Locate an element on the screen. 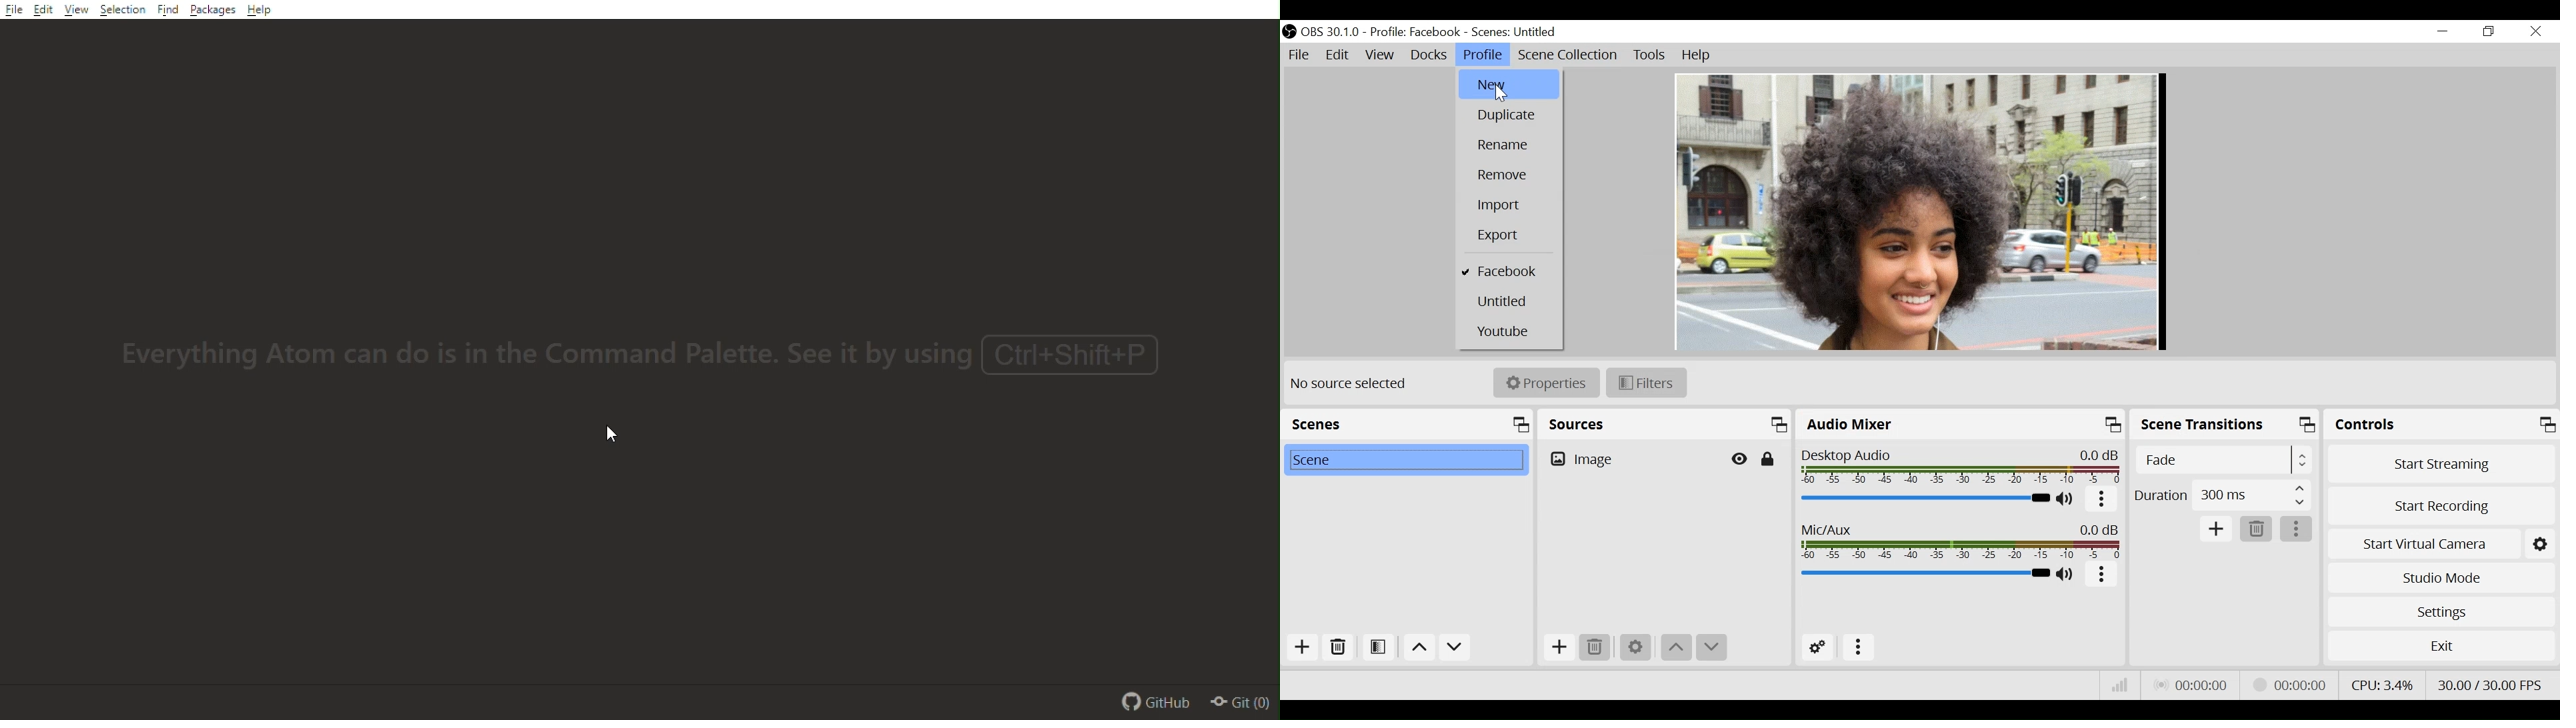 The image size is (2576, 728). Youtube is located at coordinates (1509, 330).